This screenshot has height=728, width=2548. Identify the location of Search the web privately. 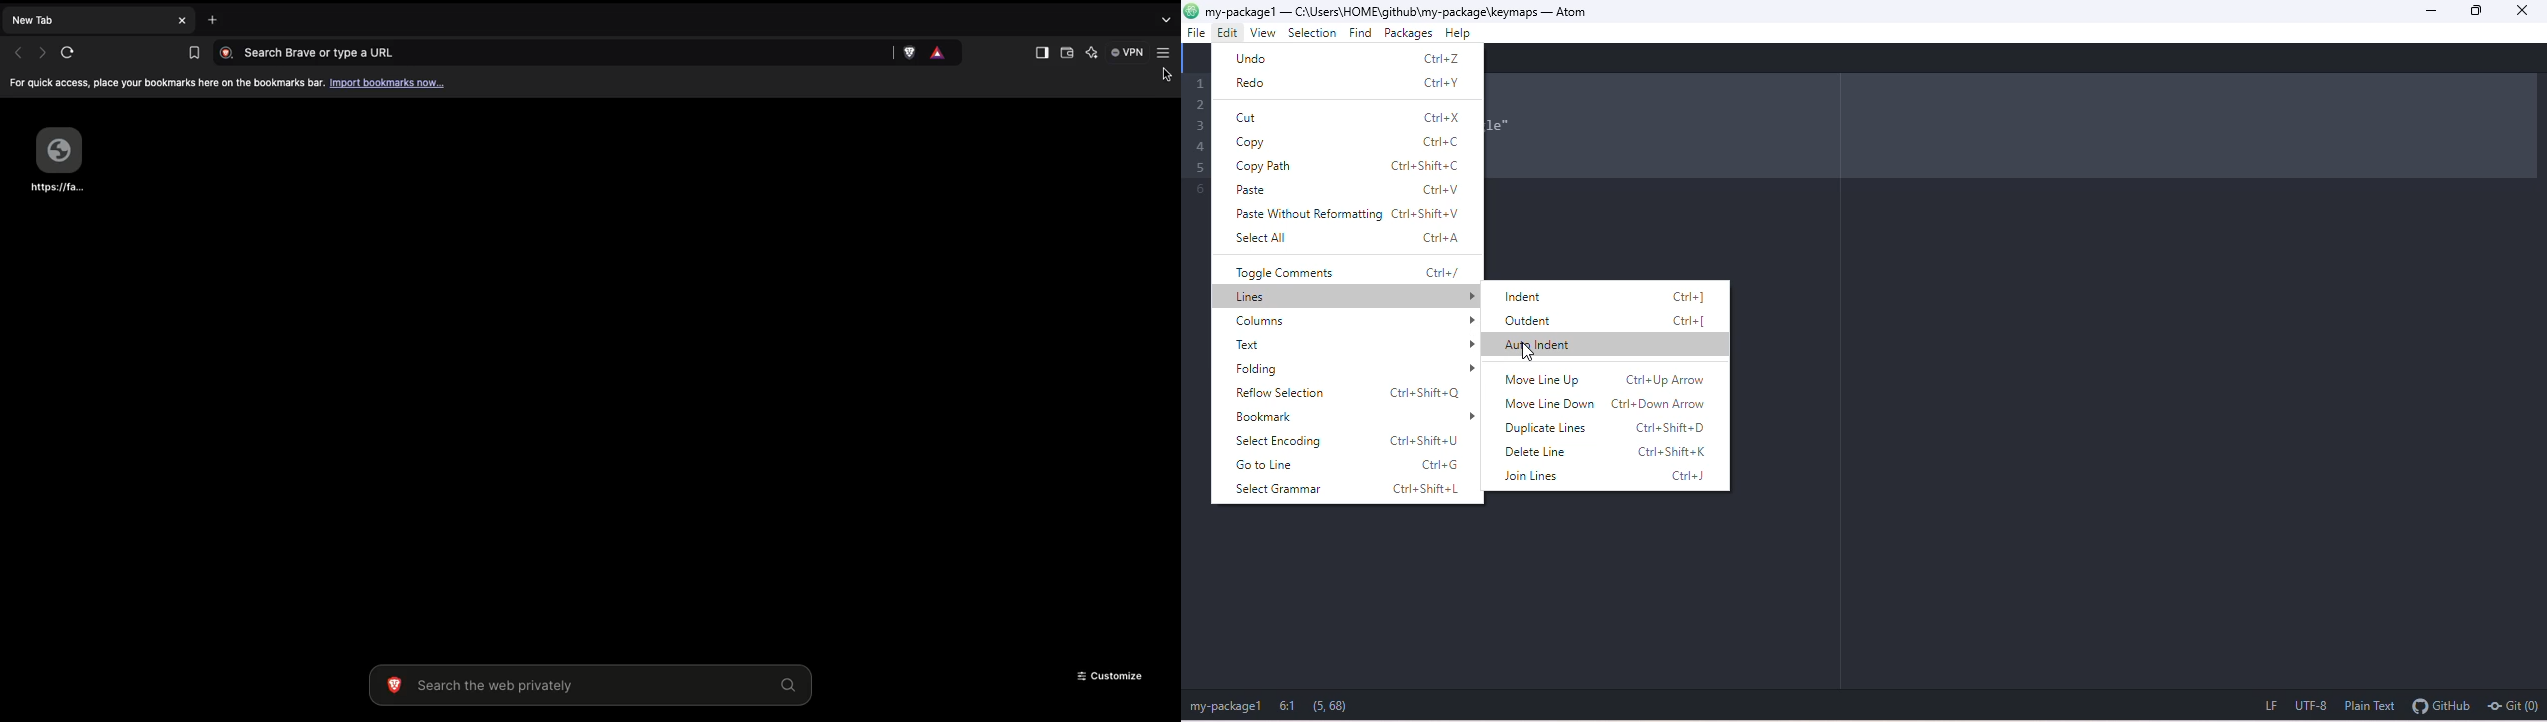
(585, 685).